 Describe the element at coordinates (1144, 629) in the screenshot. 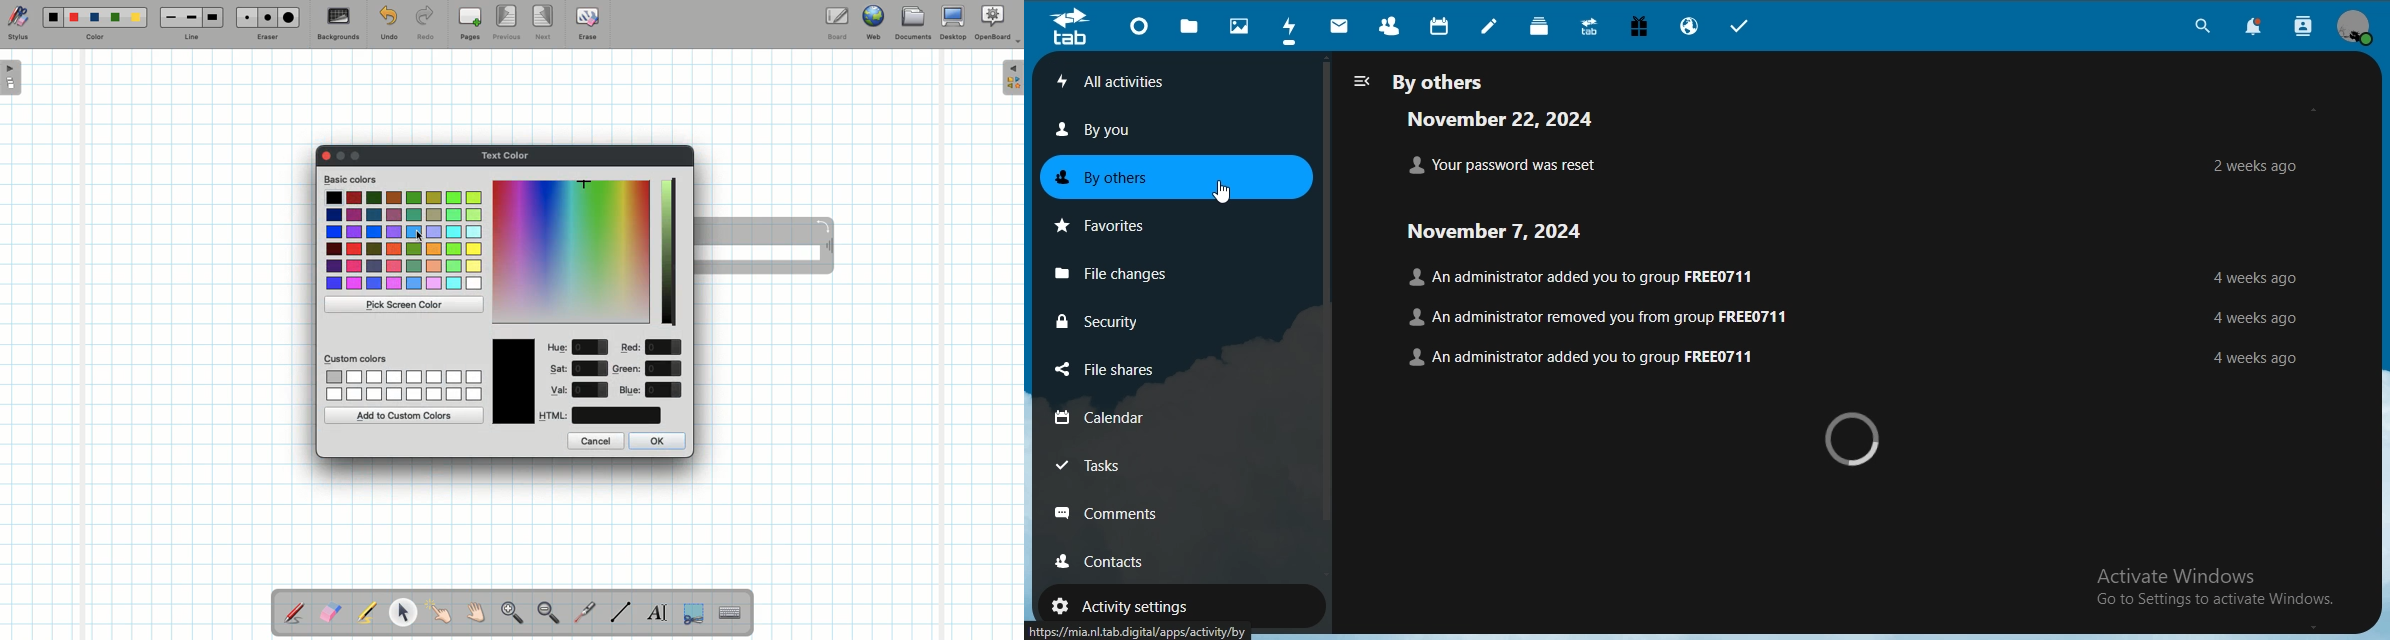

I see `https://mia.nl.tab.digital/app/activity/by` at that location.